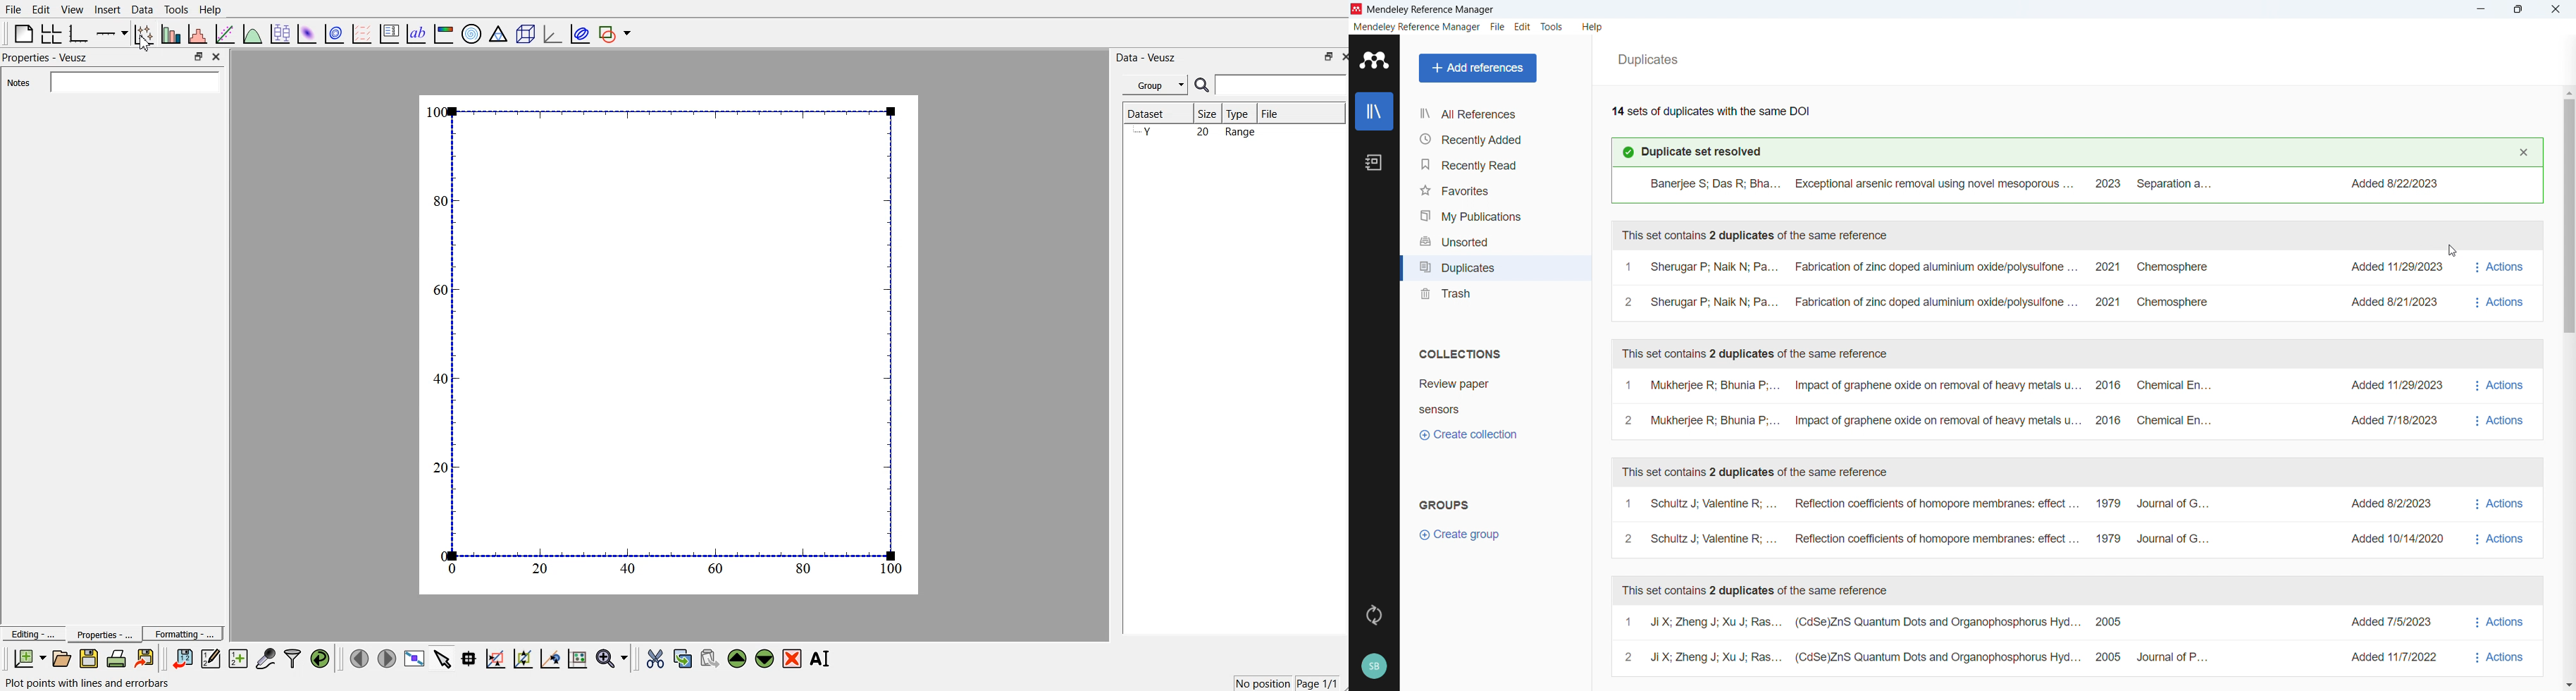 This screenshot has height=700, width=2576. I want to click on File , so click(1498, 26).